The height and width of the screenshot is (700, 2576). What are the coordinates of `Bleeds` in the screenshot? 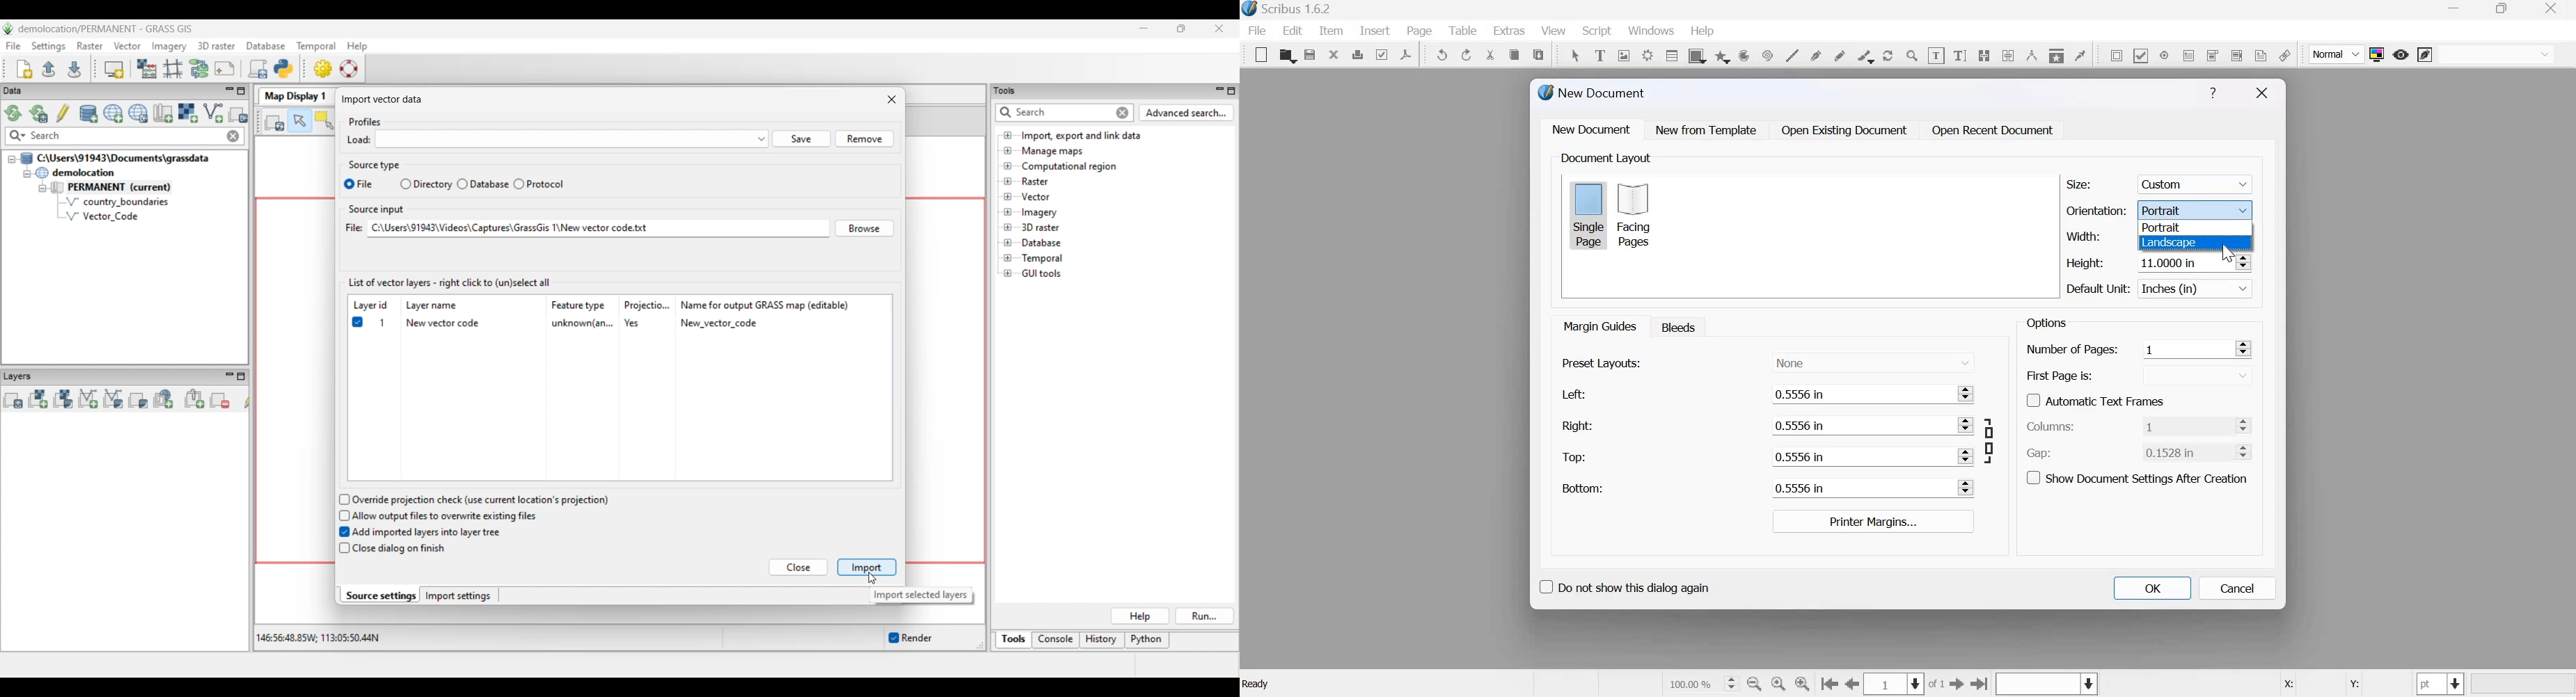 It's located at (1675, 326).